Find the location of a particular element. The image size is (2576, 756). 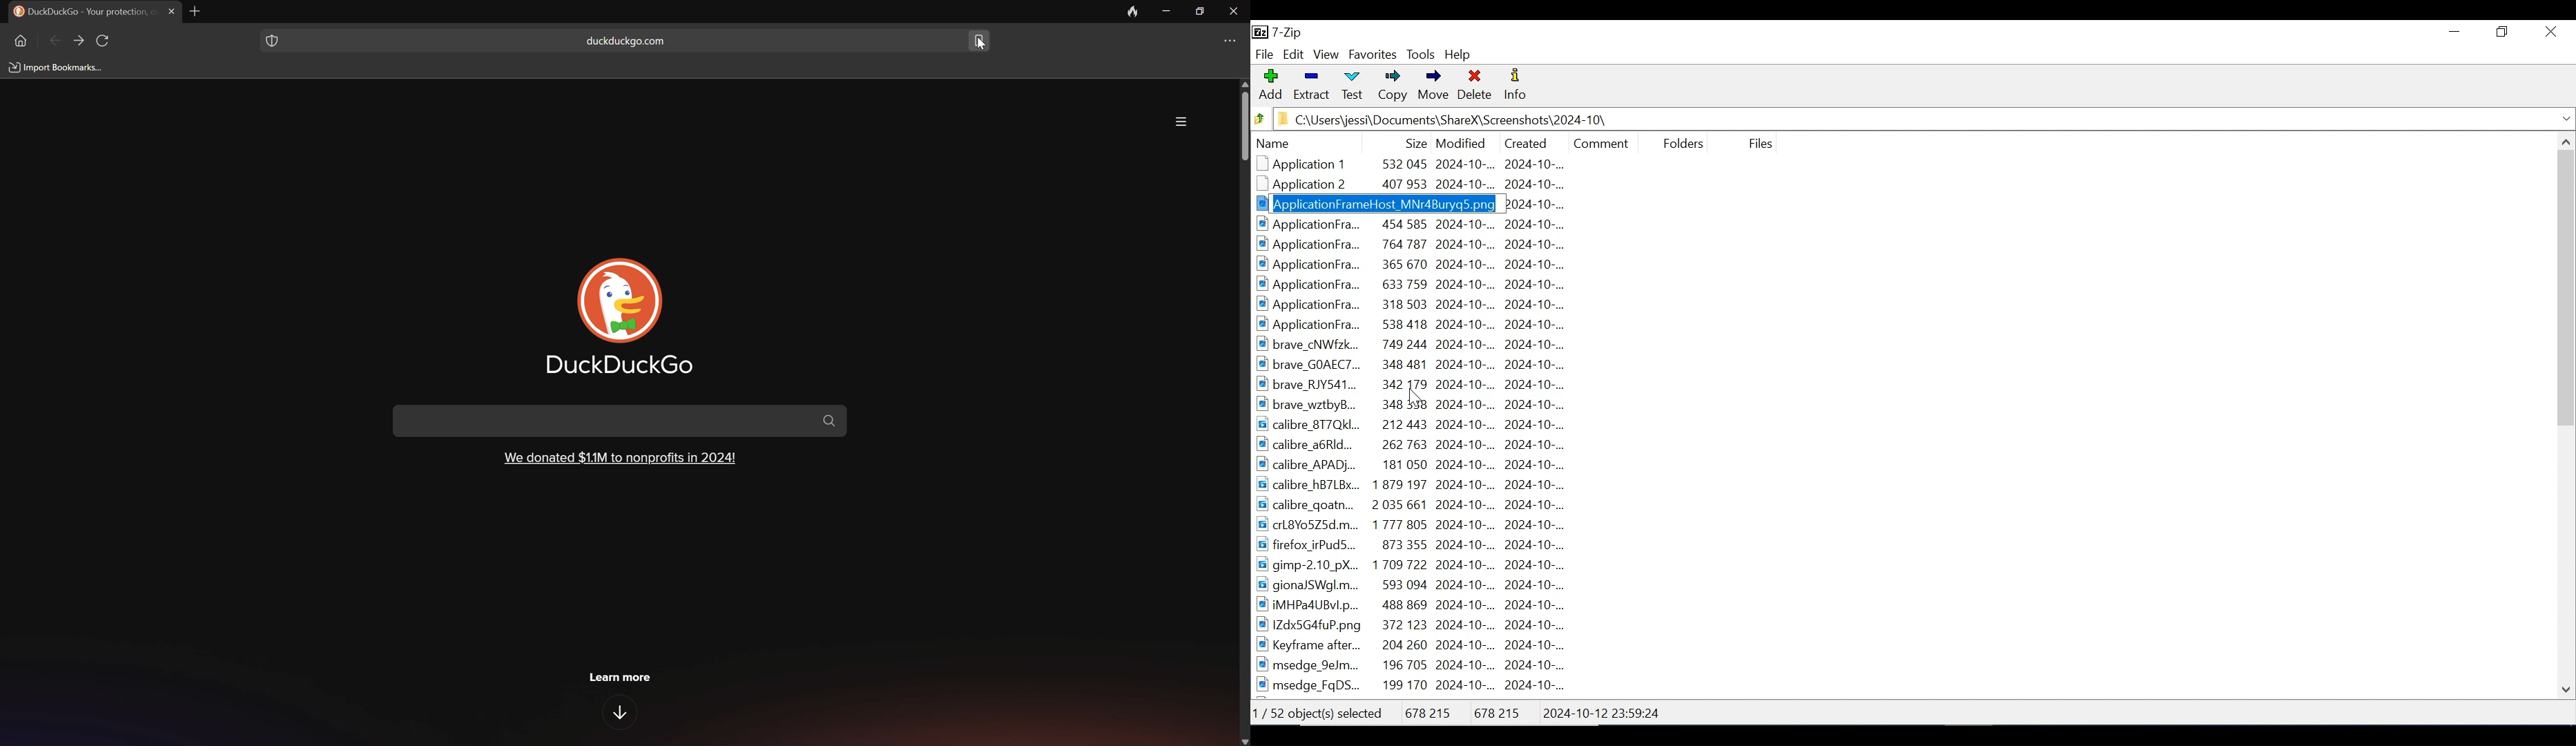

More is located at coordinates (1234, 41).